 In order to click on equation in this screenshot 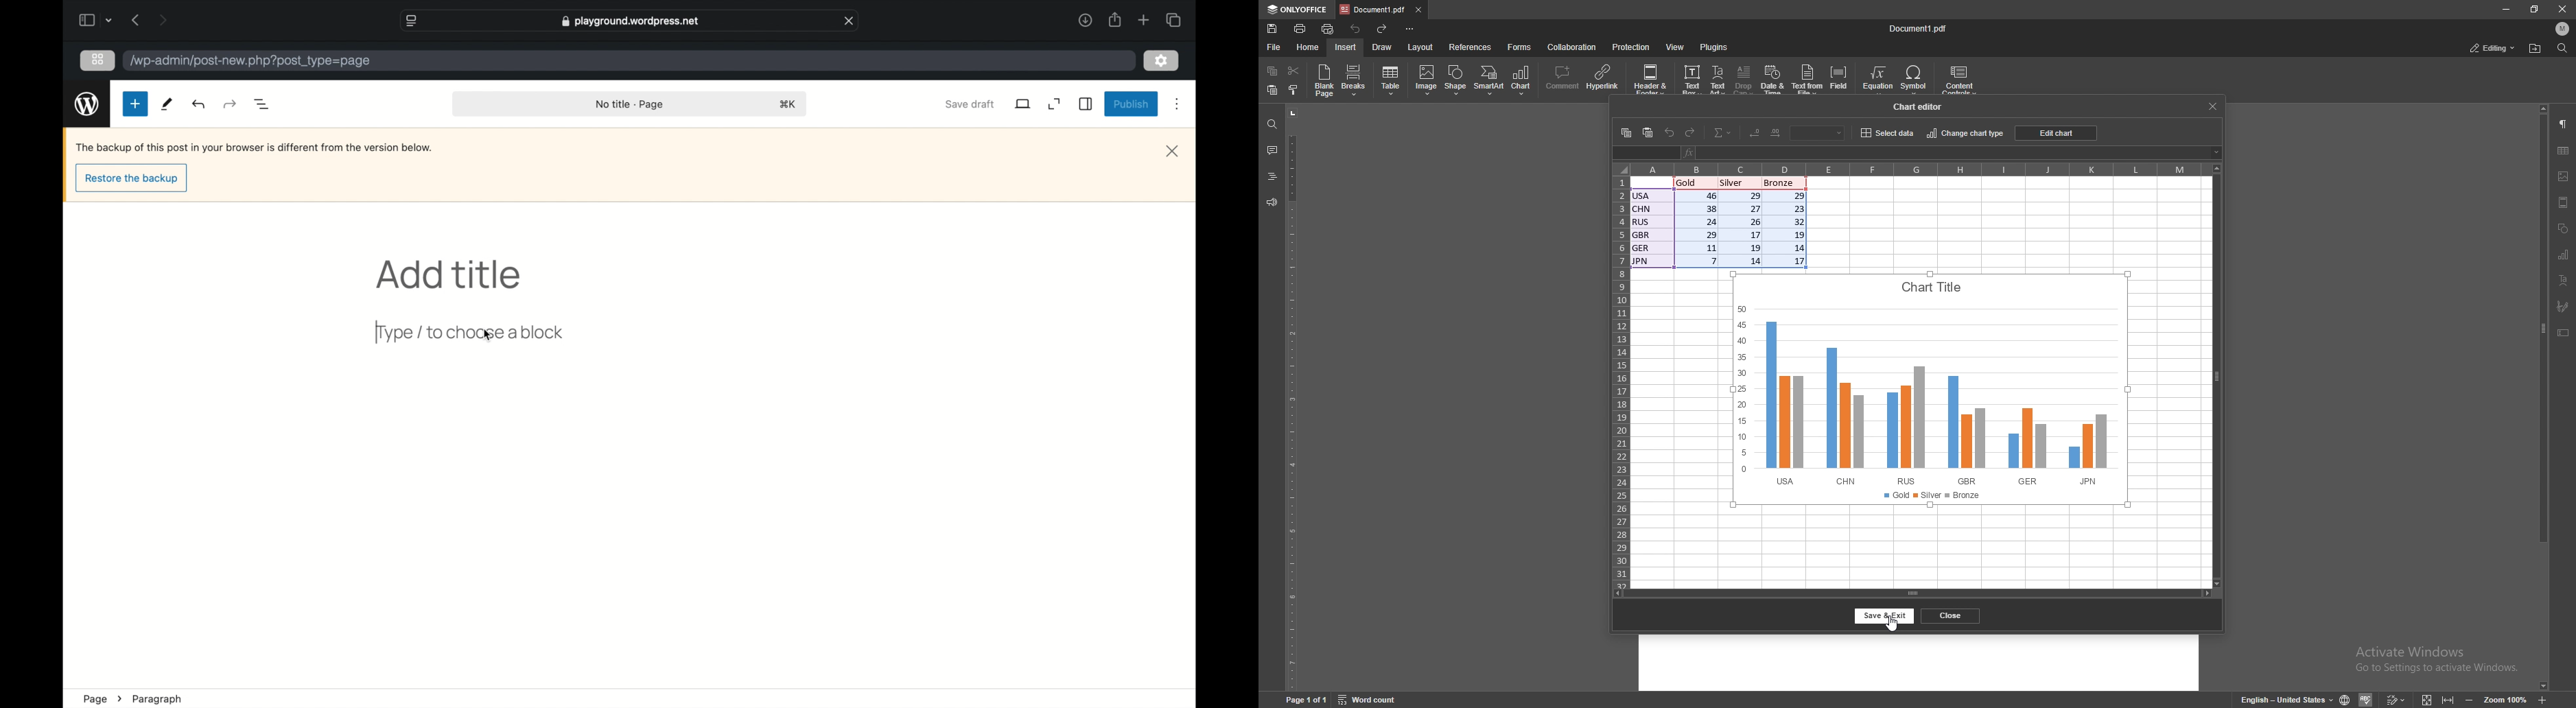, I will do `click(1879, 80)`.